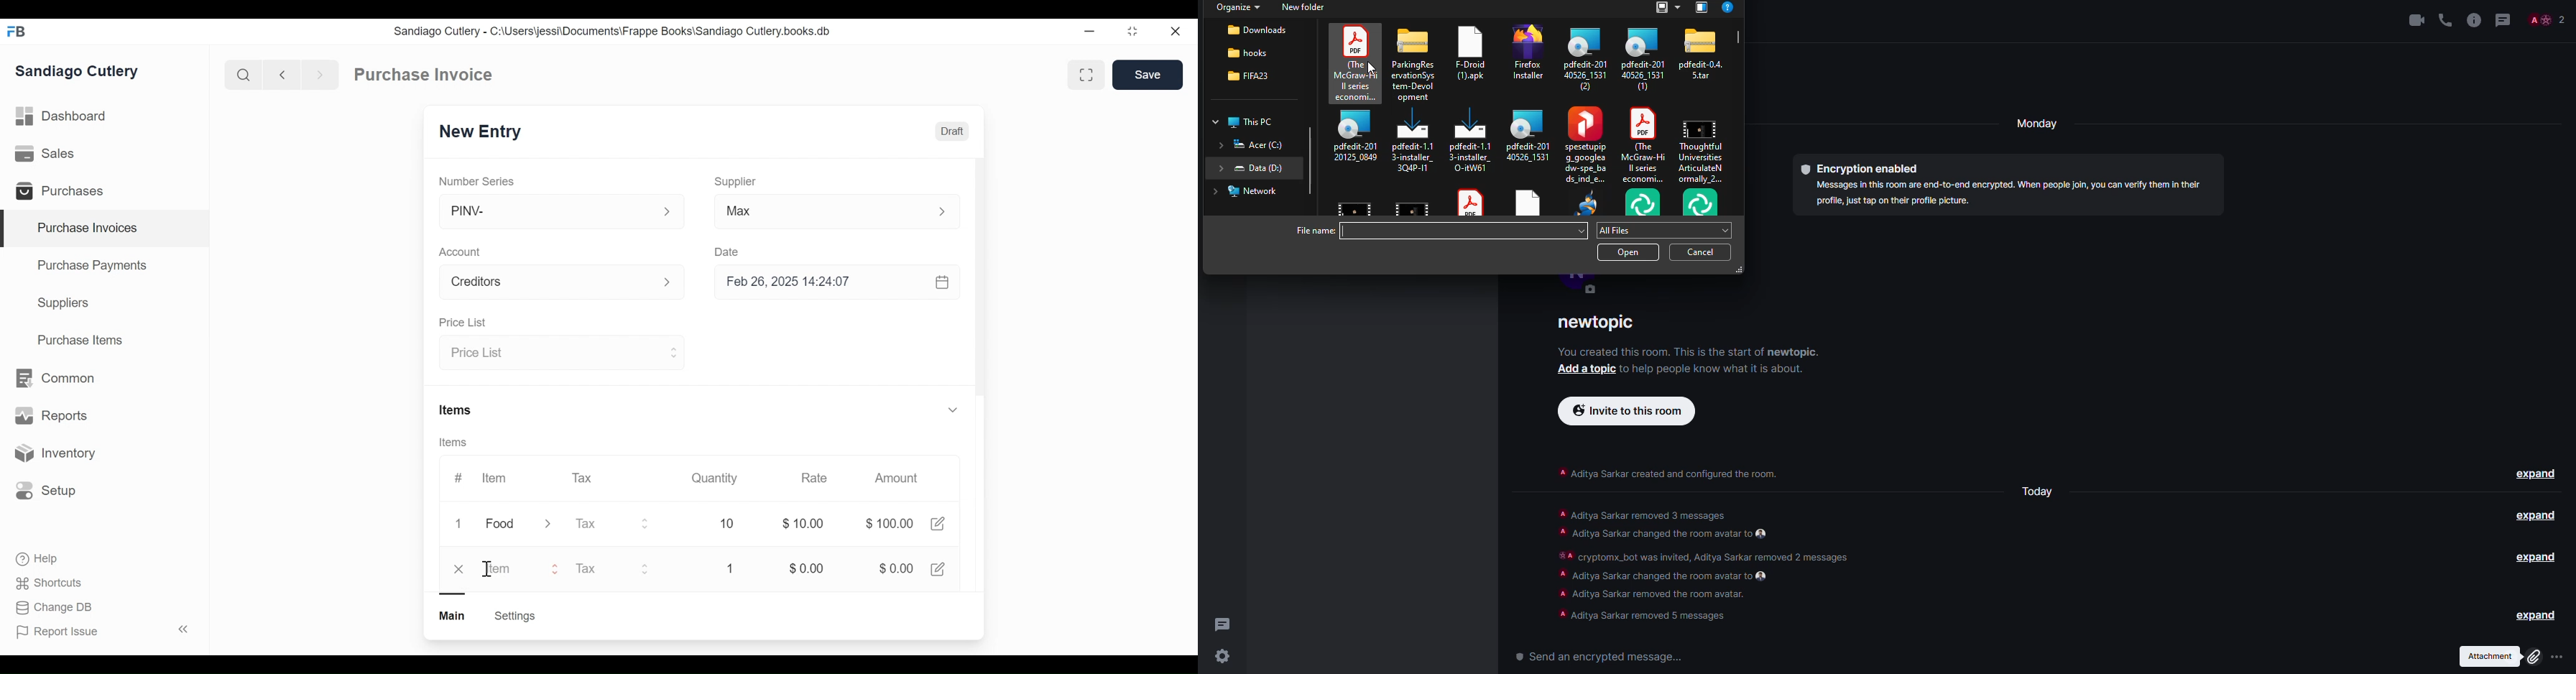 This screenshot has height=700, width=2576. What do you see at coordinates (38, 559) in the screenshot?
I see `Help` at bounding box center [38, 559].